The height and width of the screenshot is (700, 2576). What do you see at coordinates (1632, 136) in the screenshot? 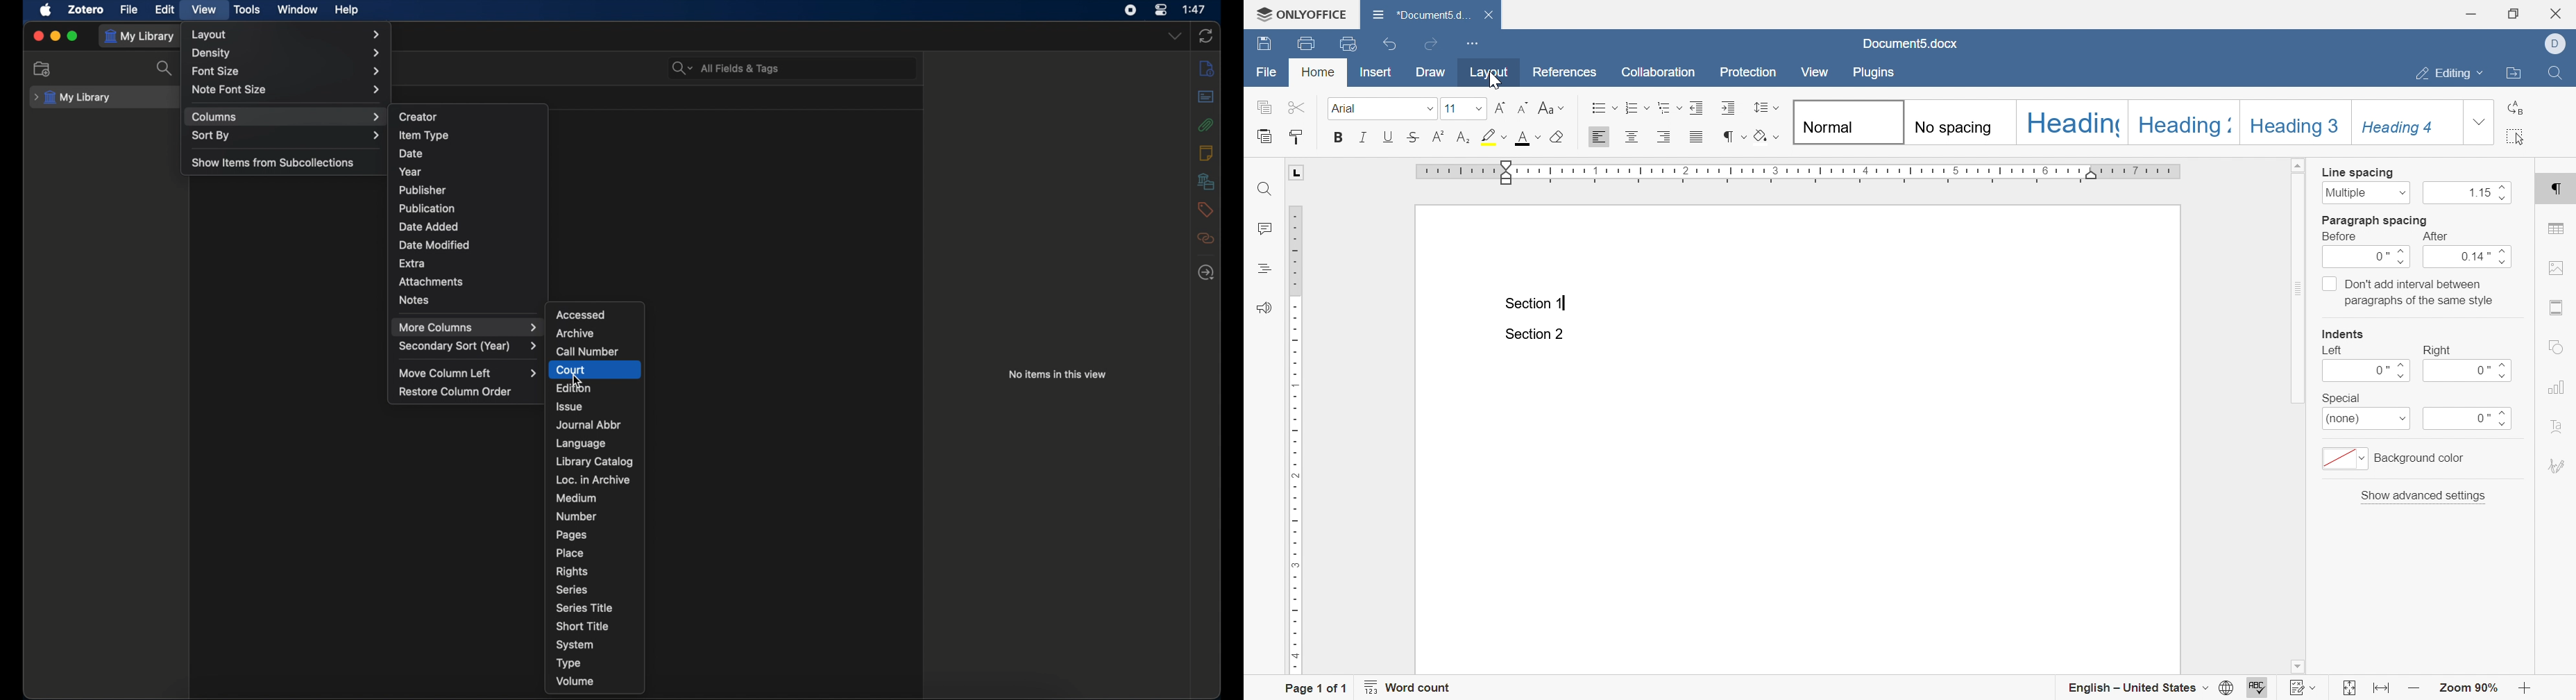
I see `Align center` at bounding box center [1632, 136].